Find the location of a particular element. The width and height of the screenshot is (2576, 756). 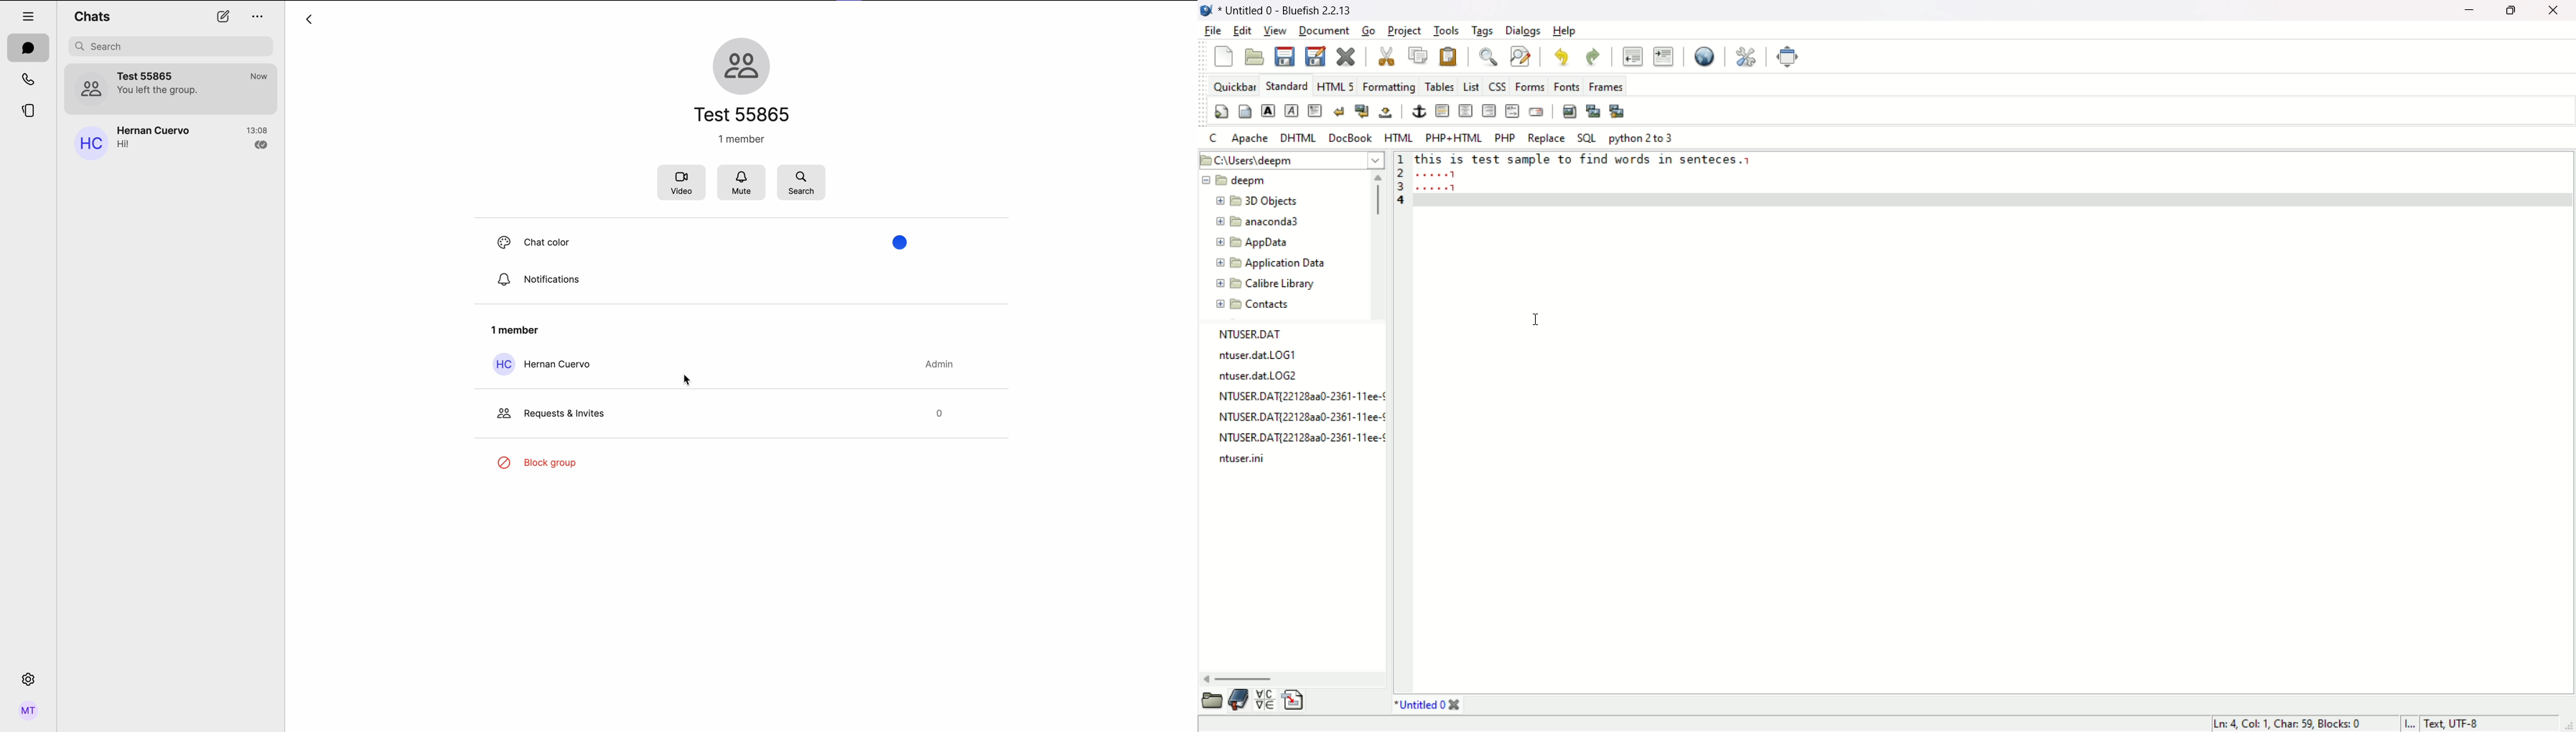

new is located at coordinates (1223, 57).